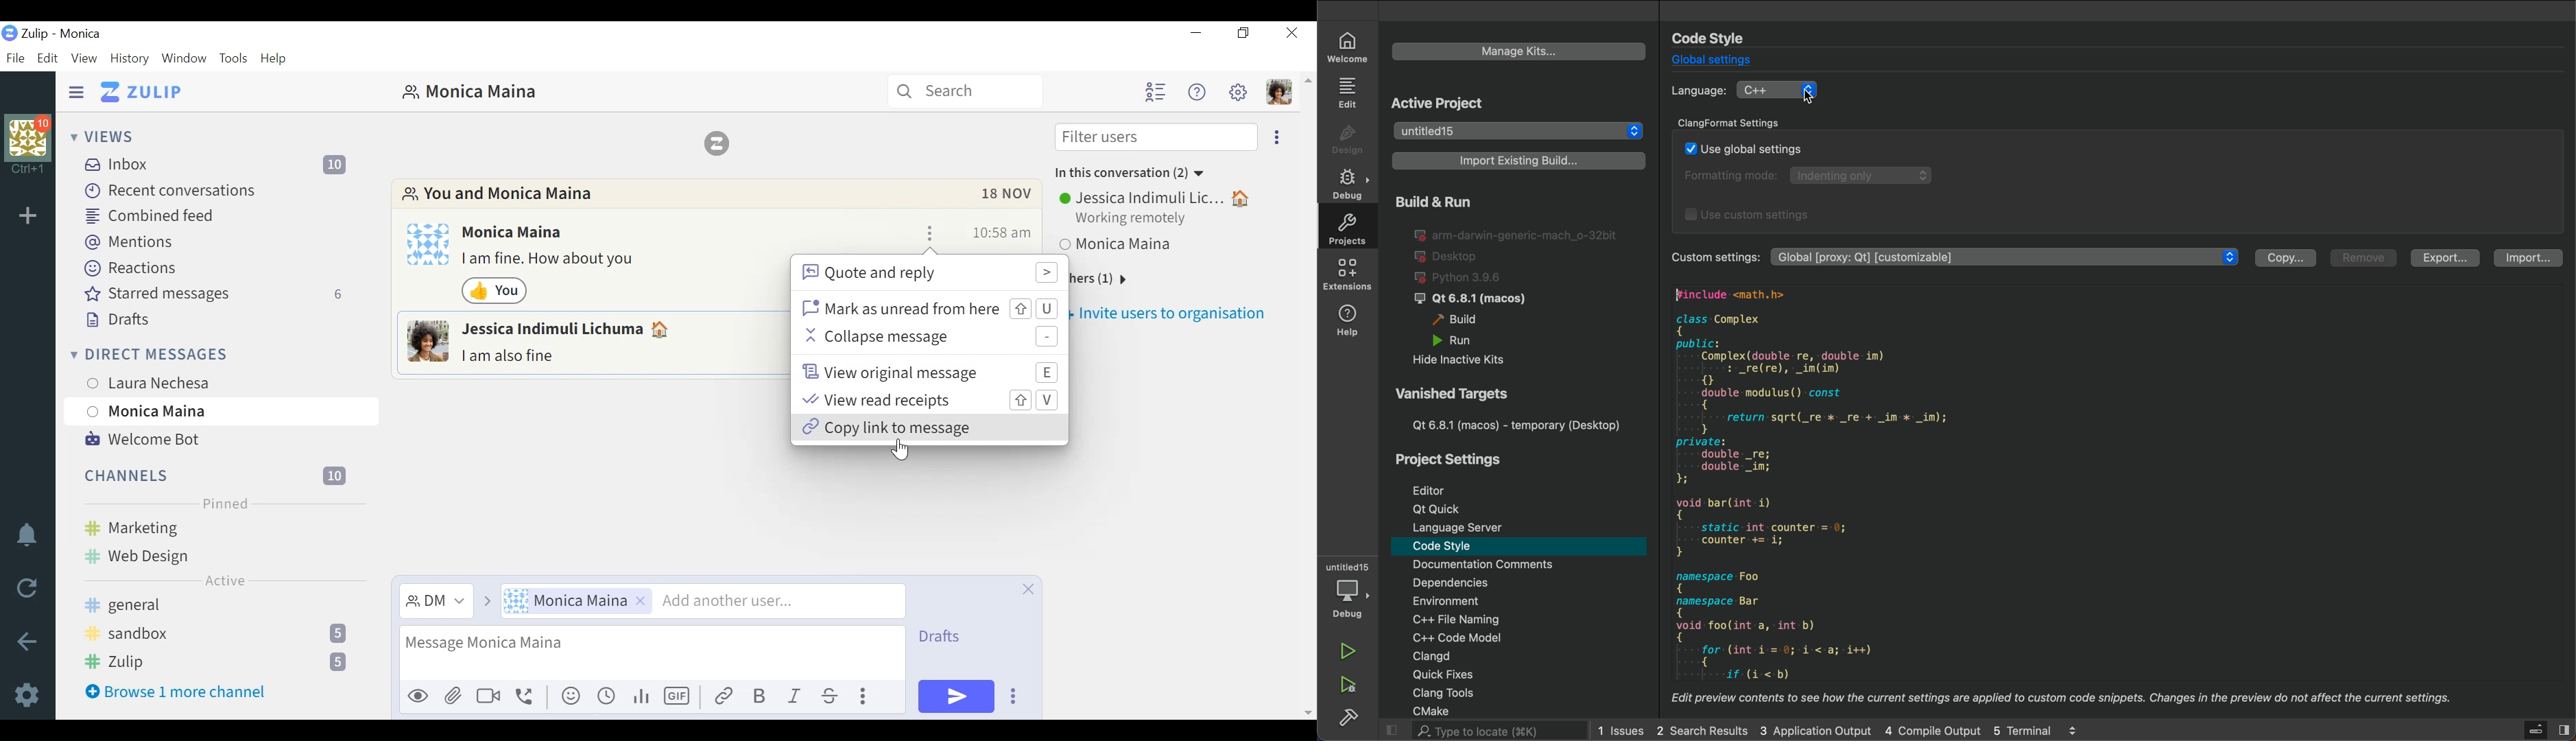 This screenshot has width=2576, height=756. What do you see at coordinates (1463, 528) in the screenshot?
I see `language server` at bounding box center [1463, 528].